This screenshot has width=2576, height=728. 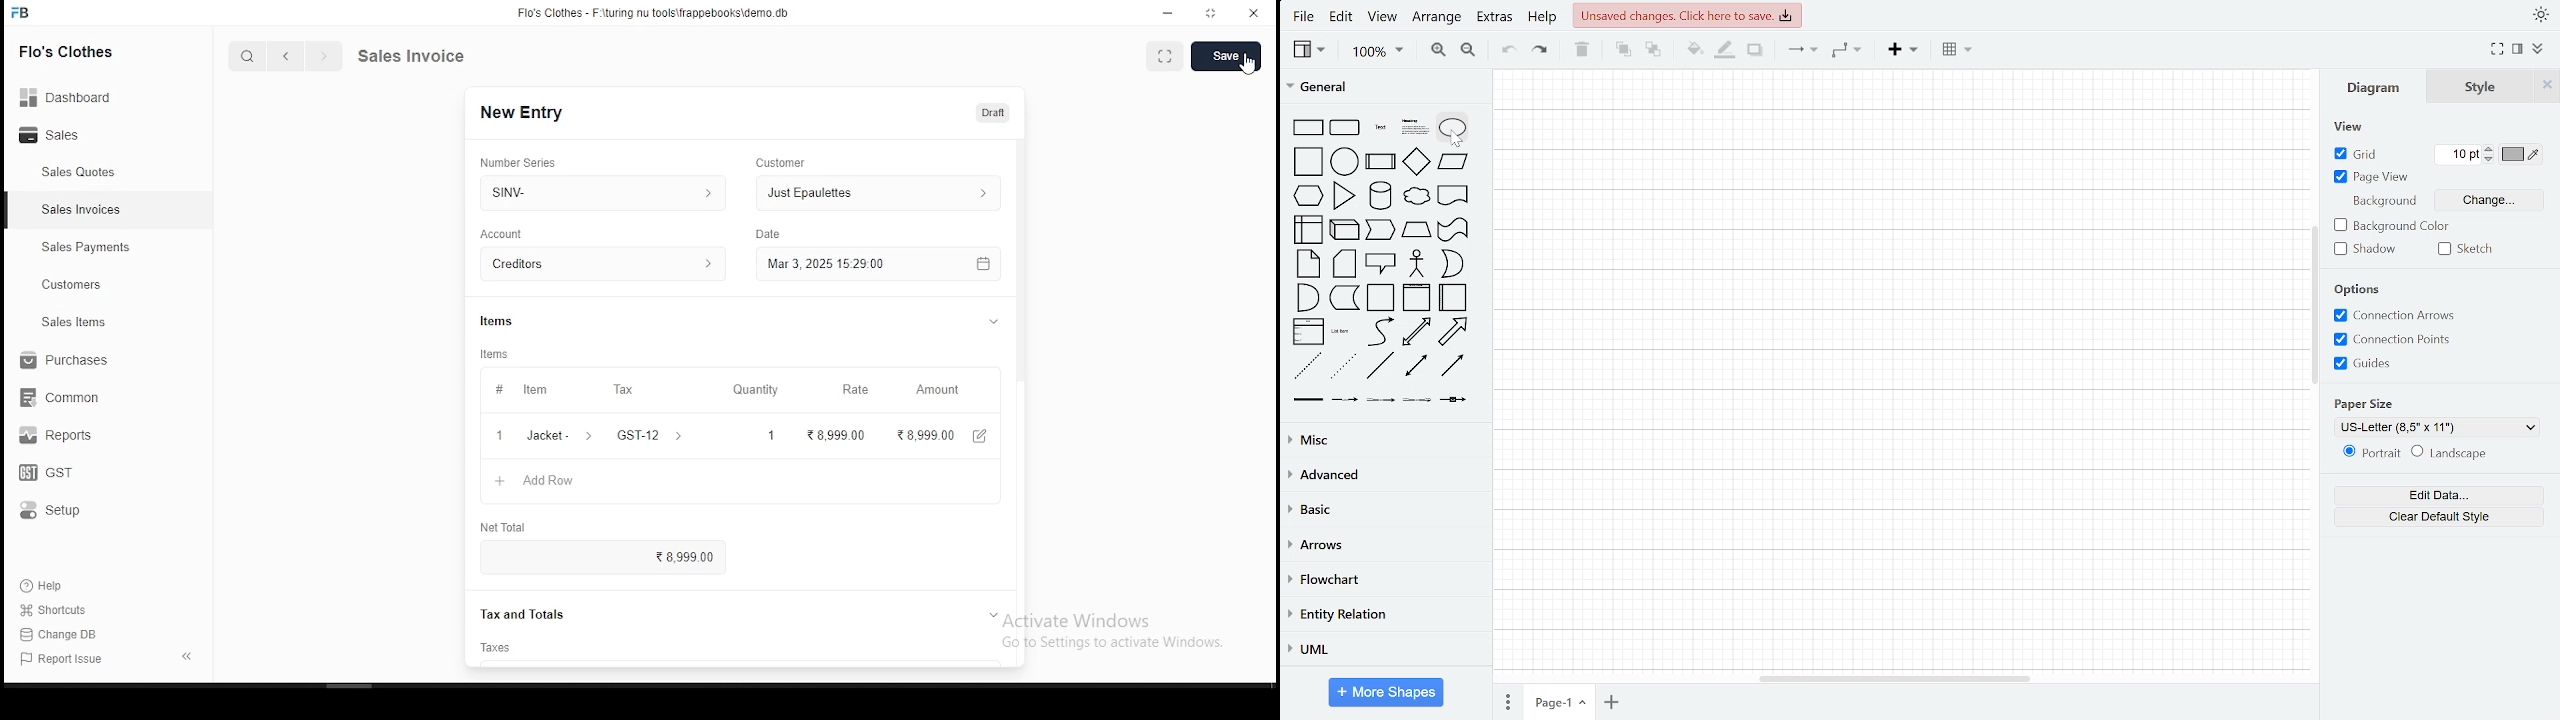 What do you see at coordinates (992, 265) in the screenshot?
I see `calendar` at bounding box center [992, 265].